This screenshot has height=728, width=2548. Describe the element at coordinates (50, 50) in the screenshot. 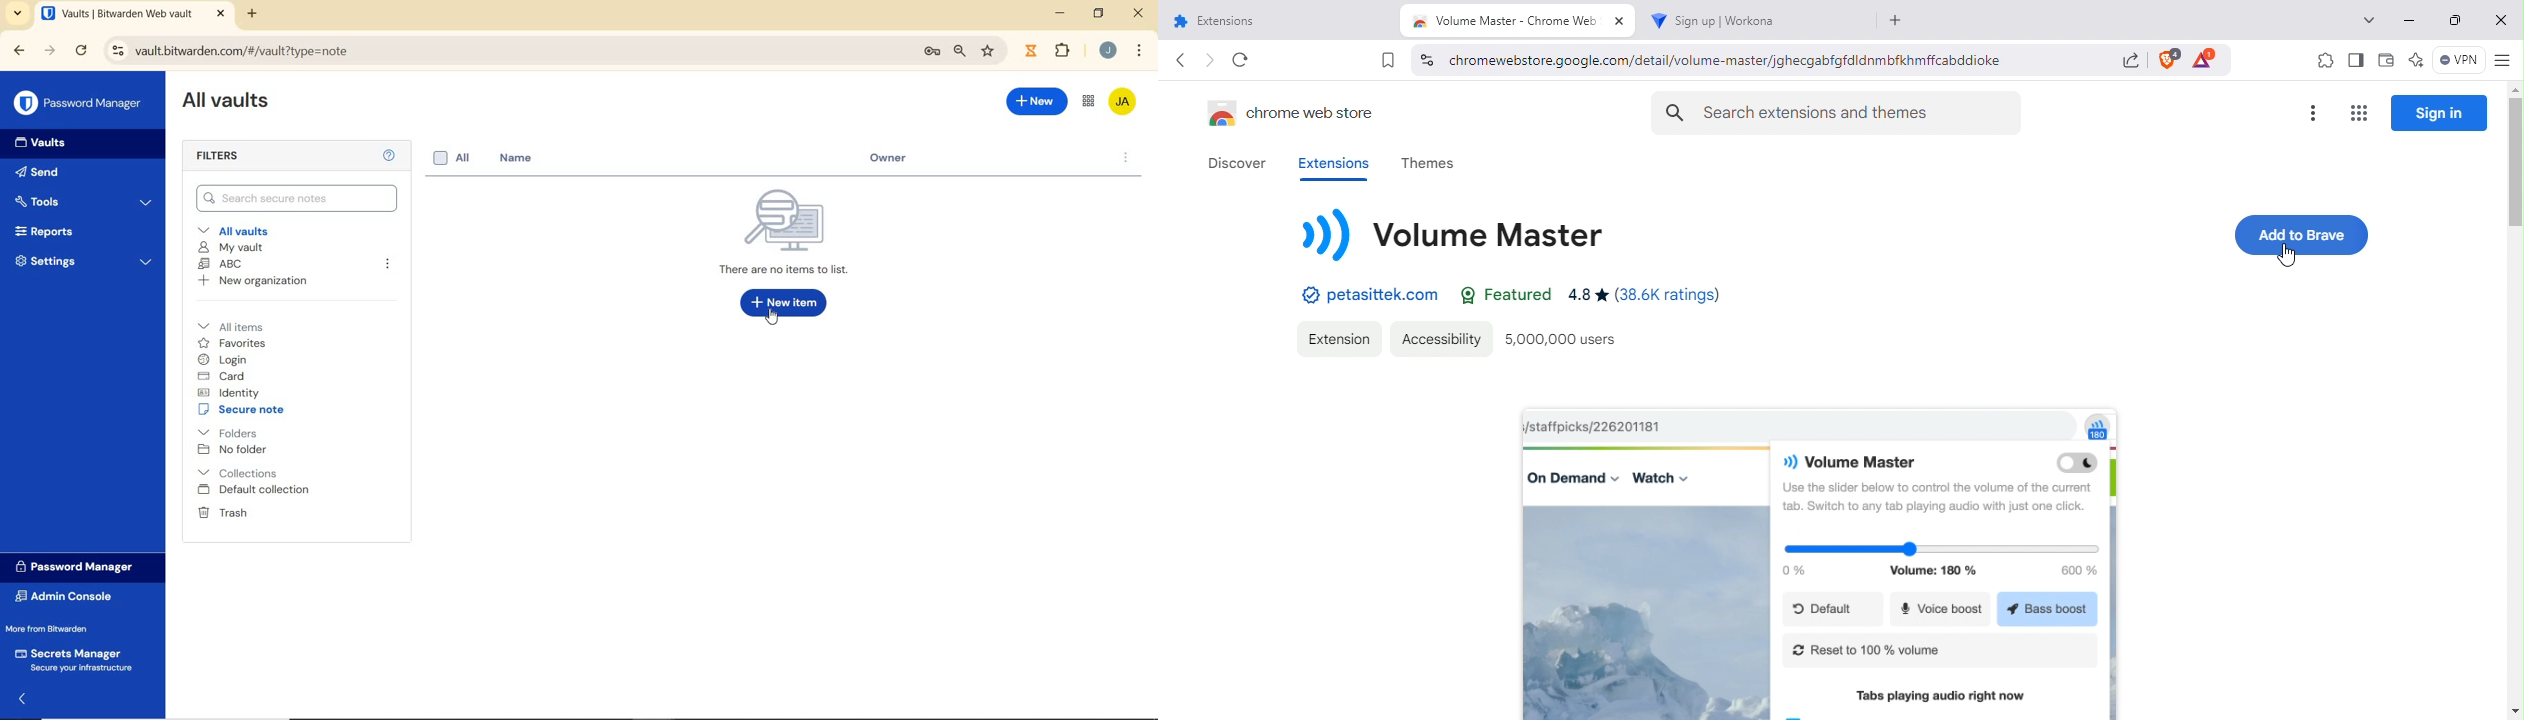

I see `forward` at that location.